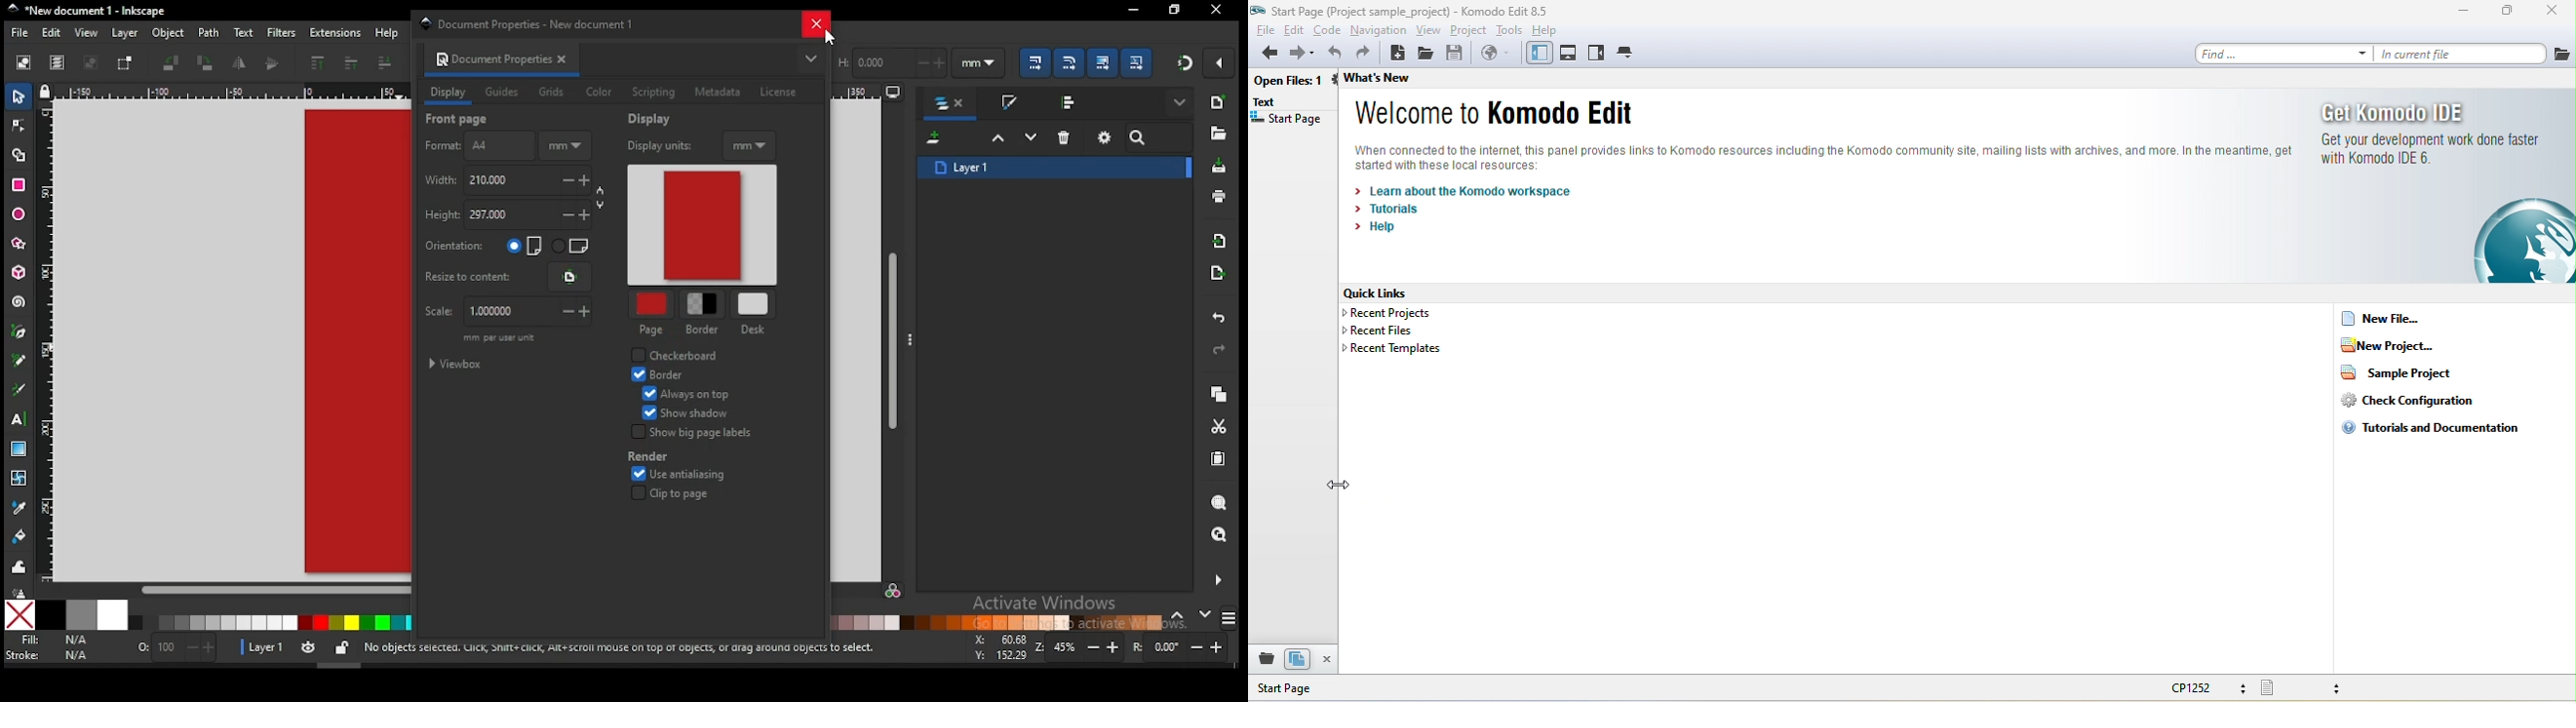  What do you see at coordinates (890, 60) in the screenshot?
I see `height of selection` at bounding box center [890, 60].